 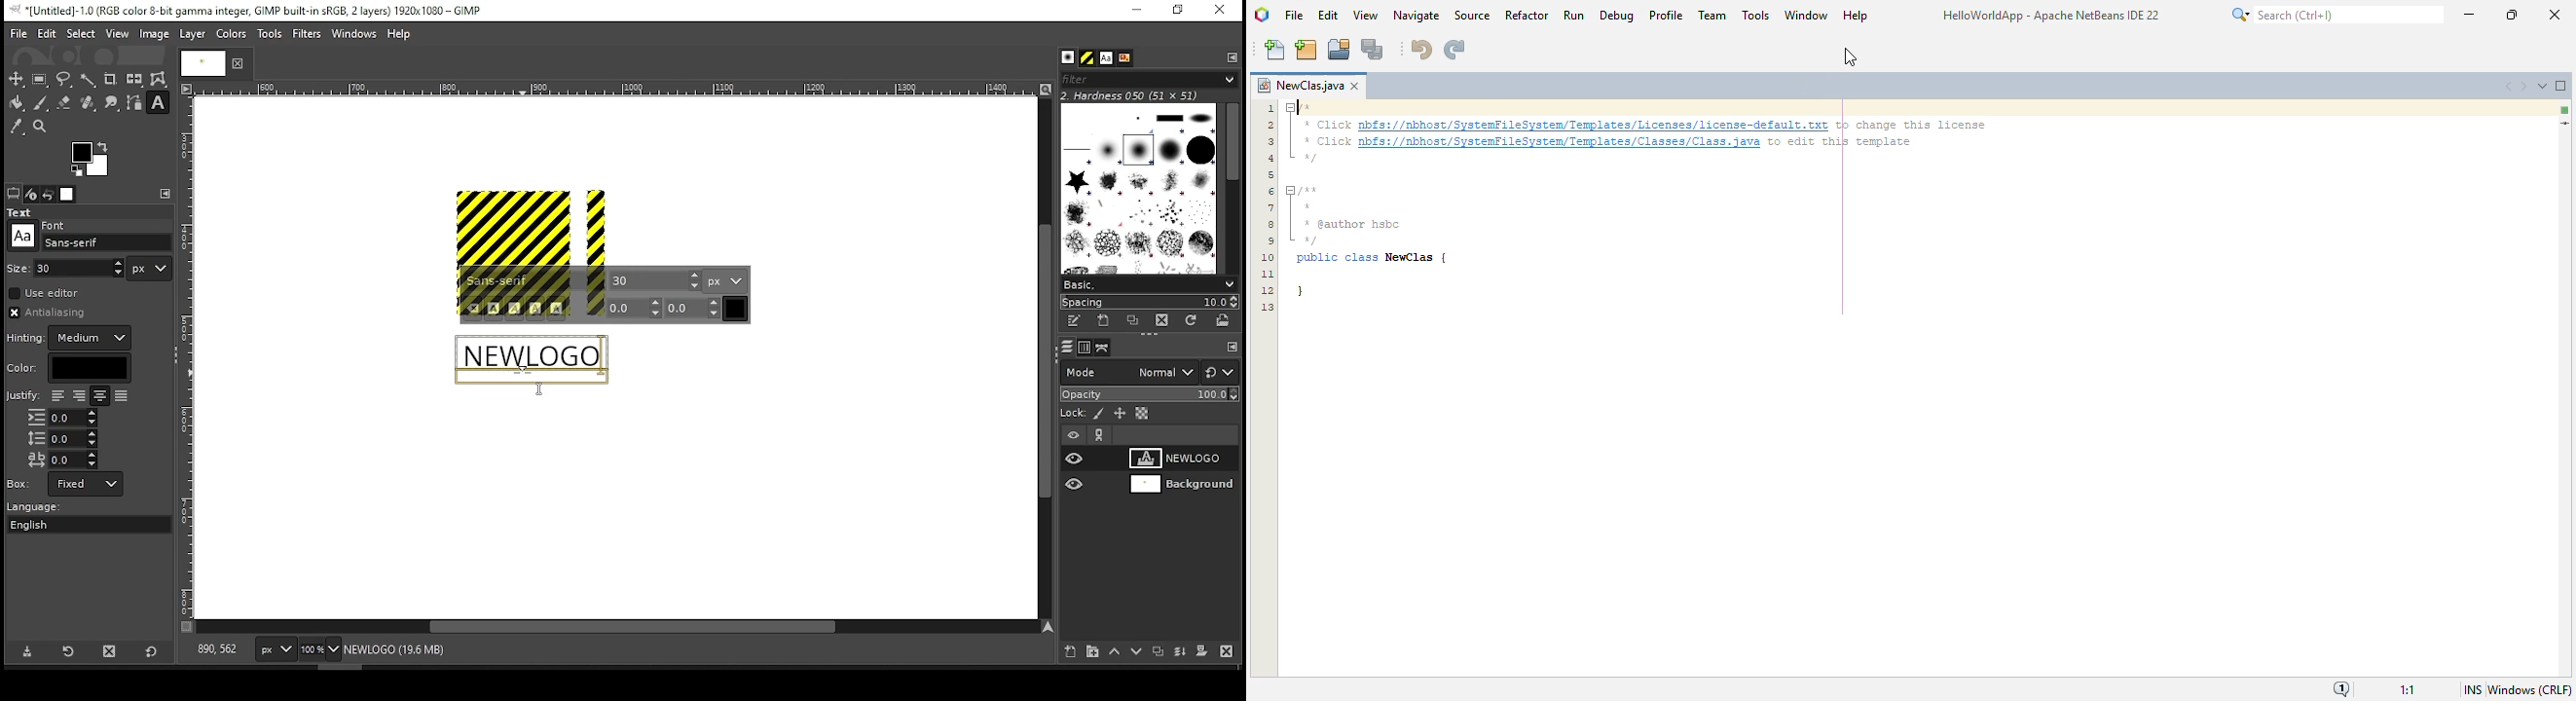 I want to click on undo, so click(x=1421, y=50).